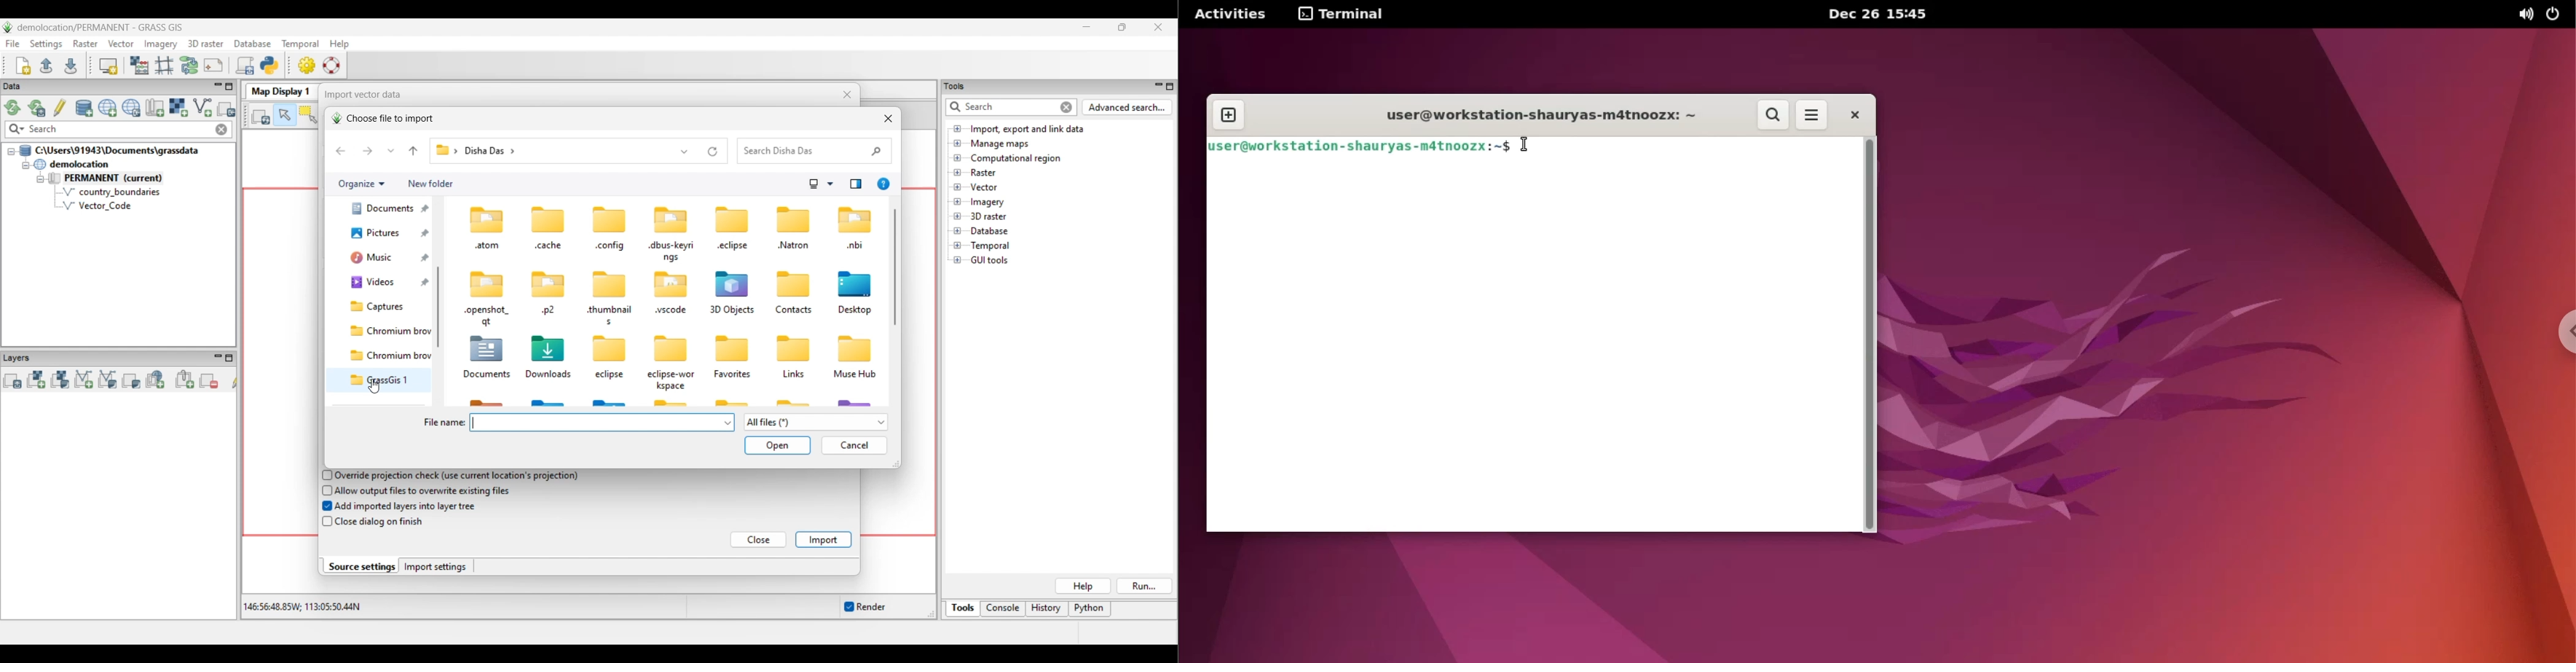  What do you see at coordinates (1537, 117) in the screenshot?
I see `user@workstation-shaurya-m4tnoozx:~` at bounding box center [1537, 117].